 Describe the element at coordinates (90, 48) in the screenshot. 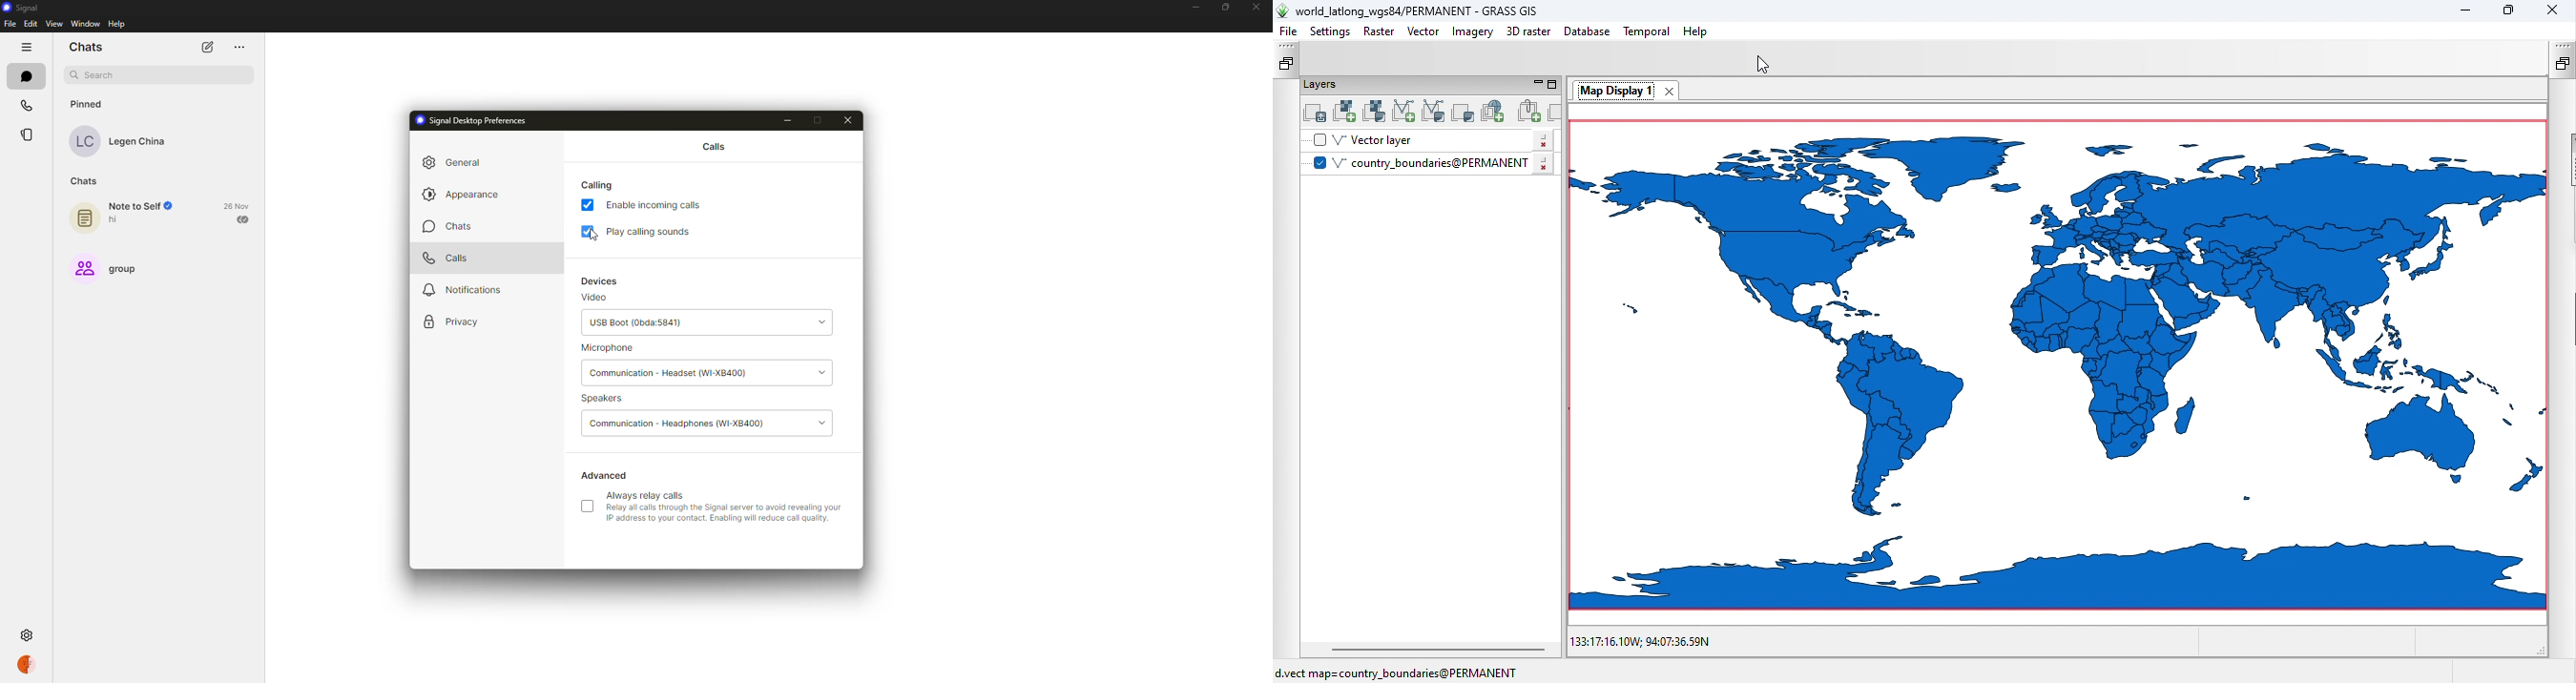

I see `chats` at that location.